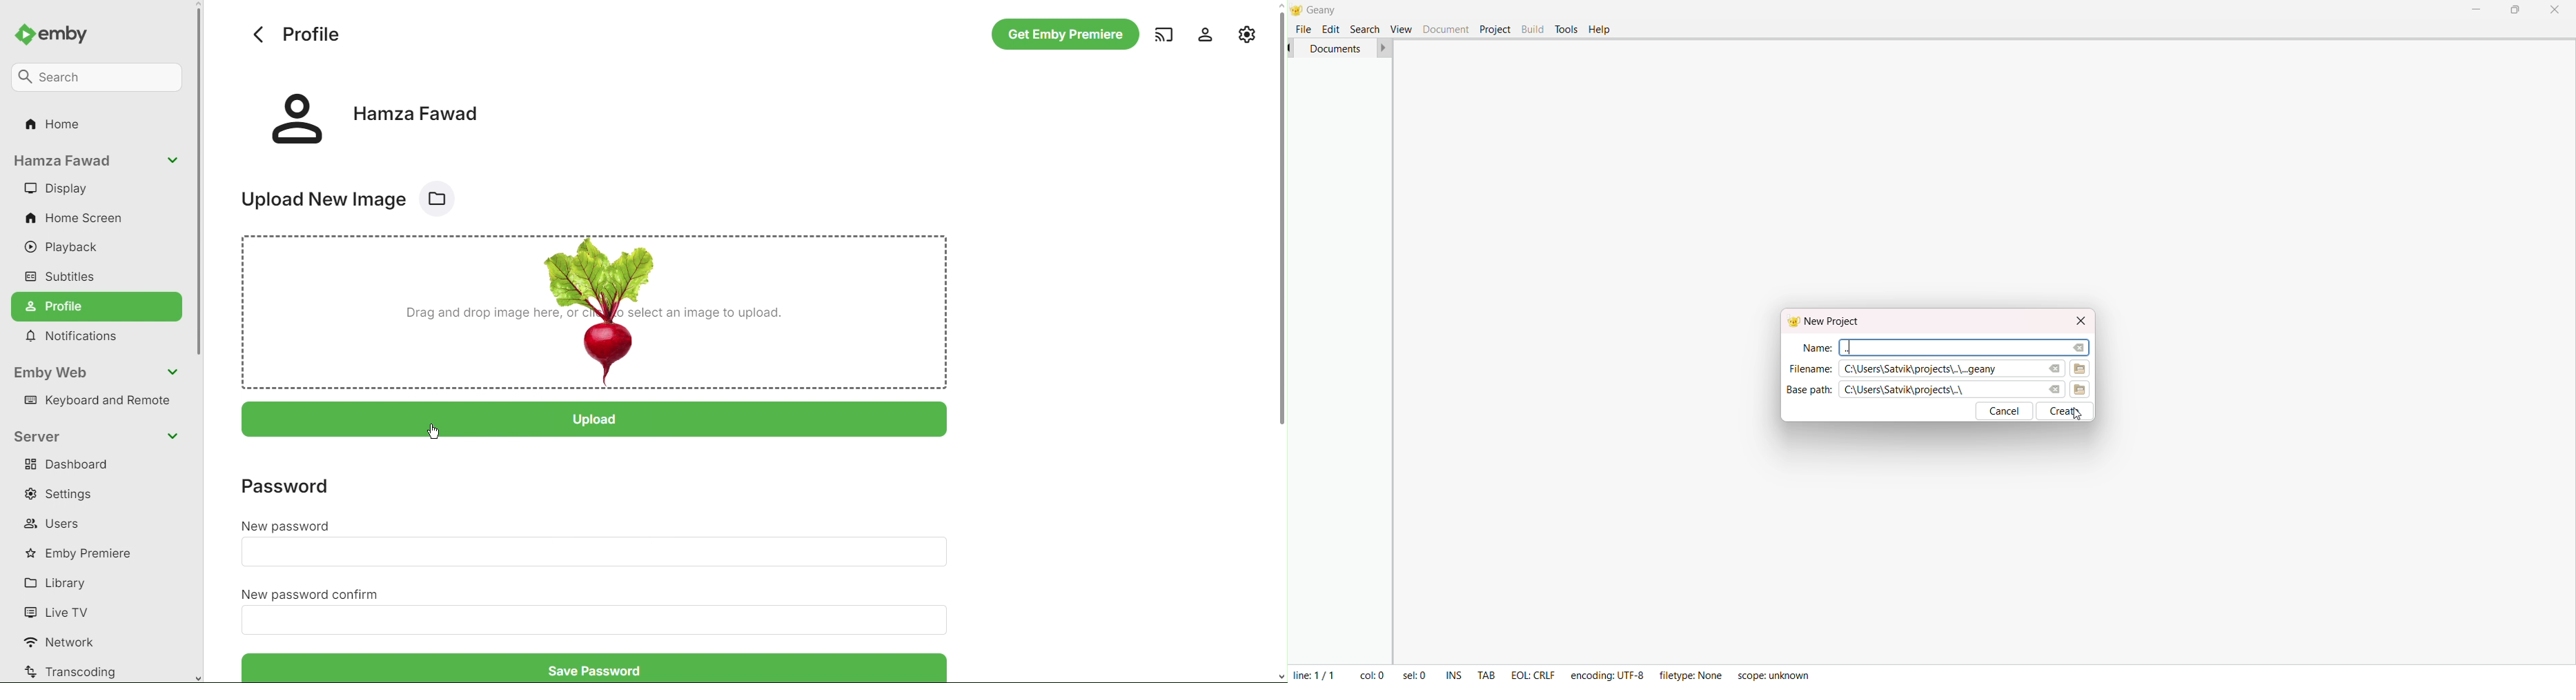  What do you see at coordinates (69, 248) in the screenshot?
I see `Playback` at bounding box center [69, 248].